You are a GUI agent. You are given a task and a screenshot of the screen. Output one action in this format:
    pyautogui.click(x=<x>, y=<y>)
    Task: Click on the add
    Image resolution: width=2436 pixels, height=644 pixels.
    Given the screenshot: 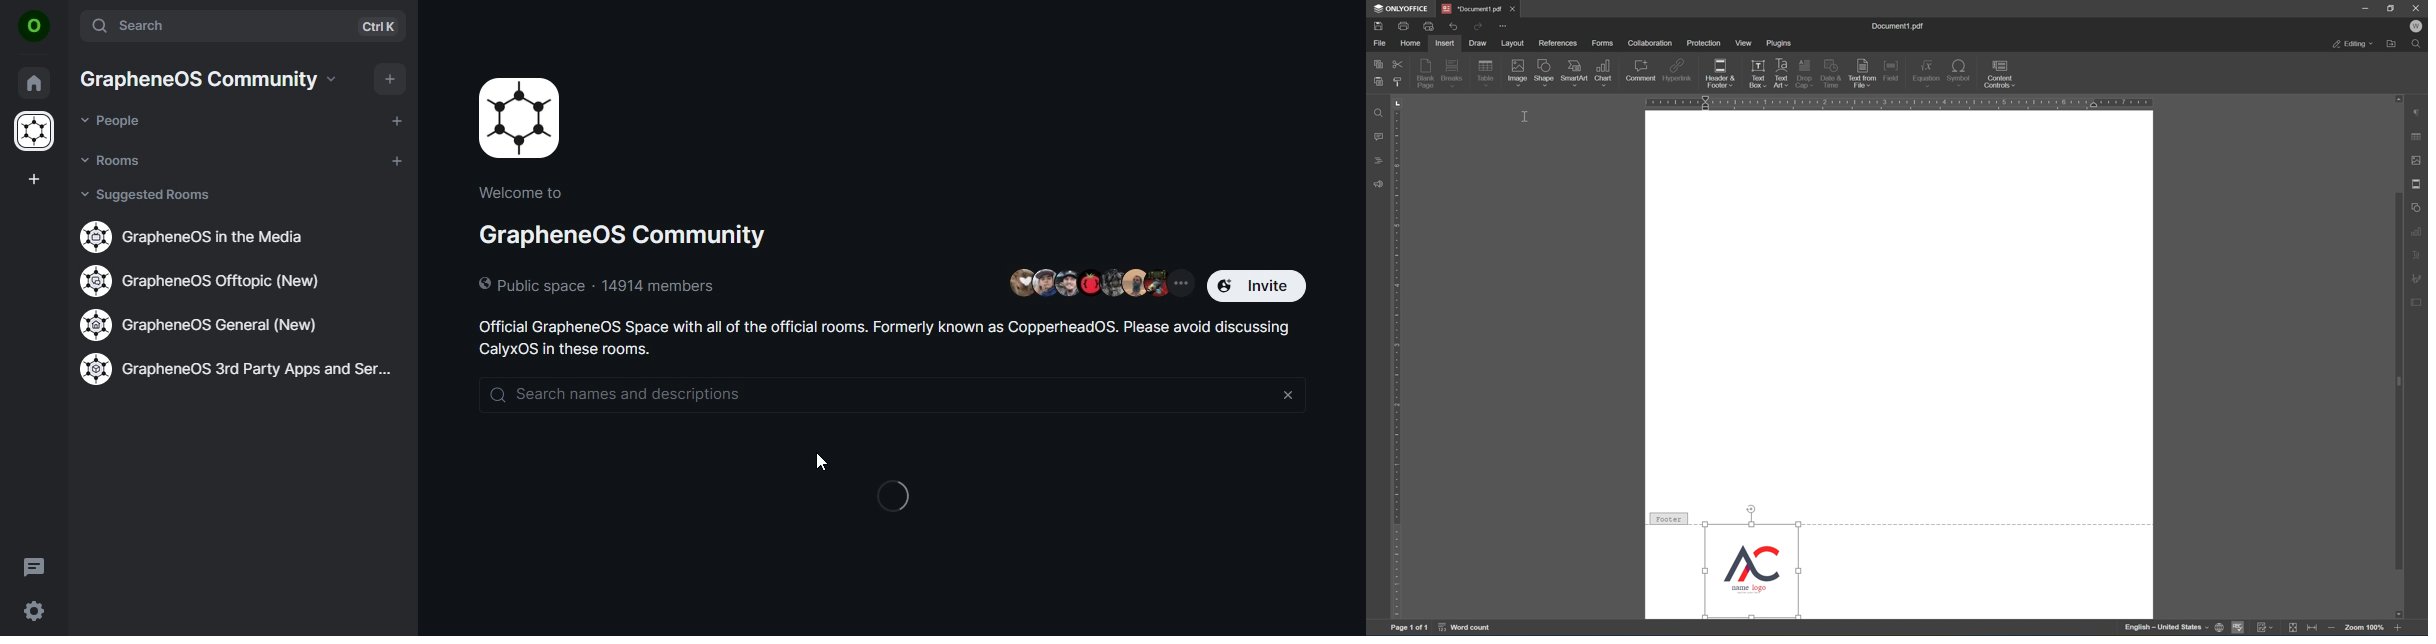 What is the action you would take?
    pyautogui.click(x=388, y=79)
    